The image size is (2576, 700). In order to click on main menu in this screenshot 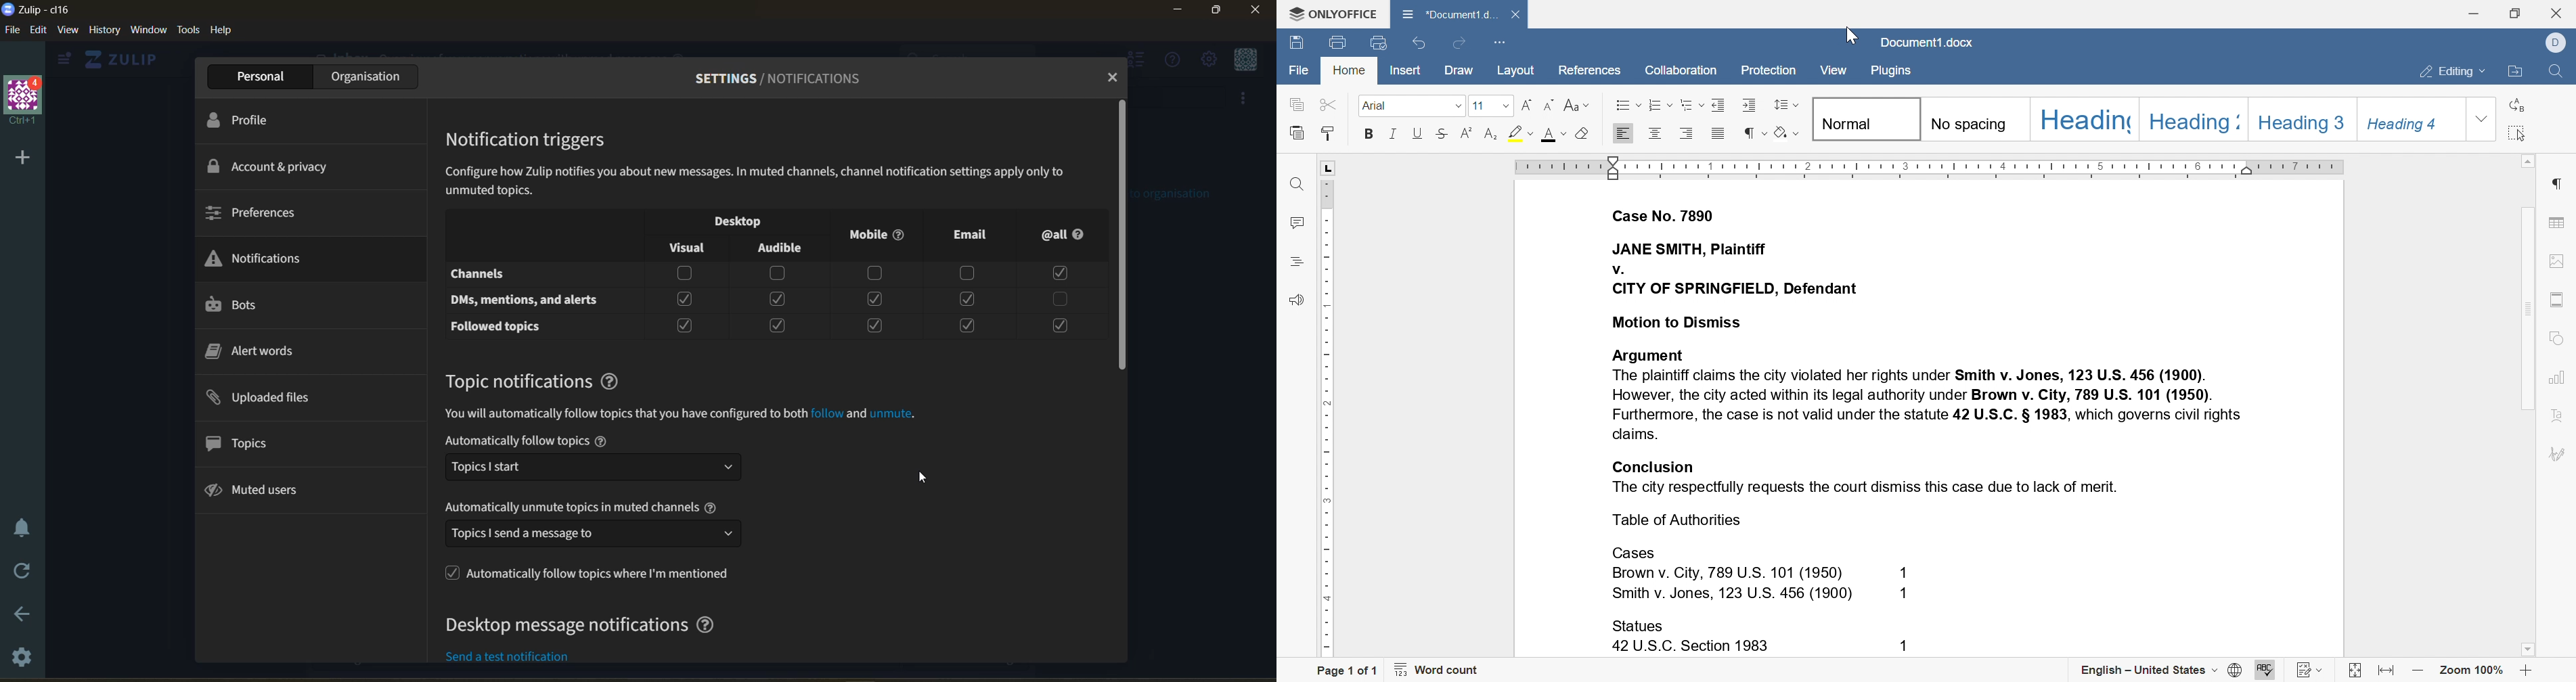, I will do `click(1208, 59)`.